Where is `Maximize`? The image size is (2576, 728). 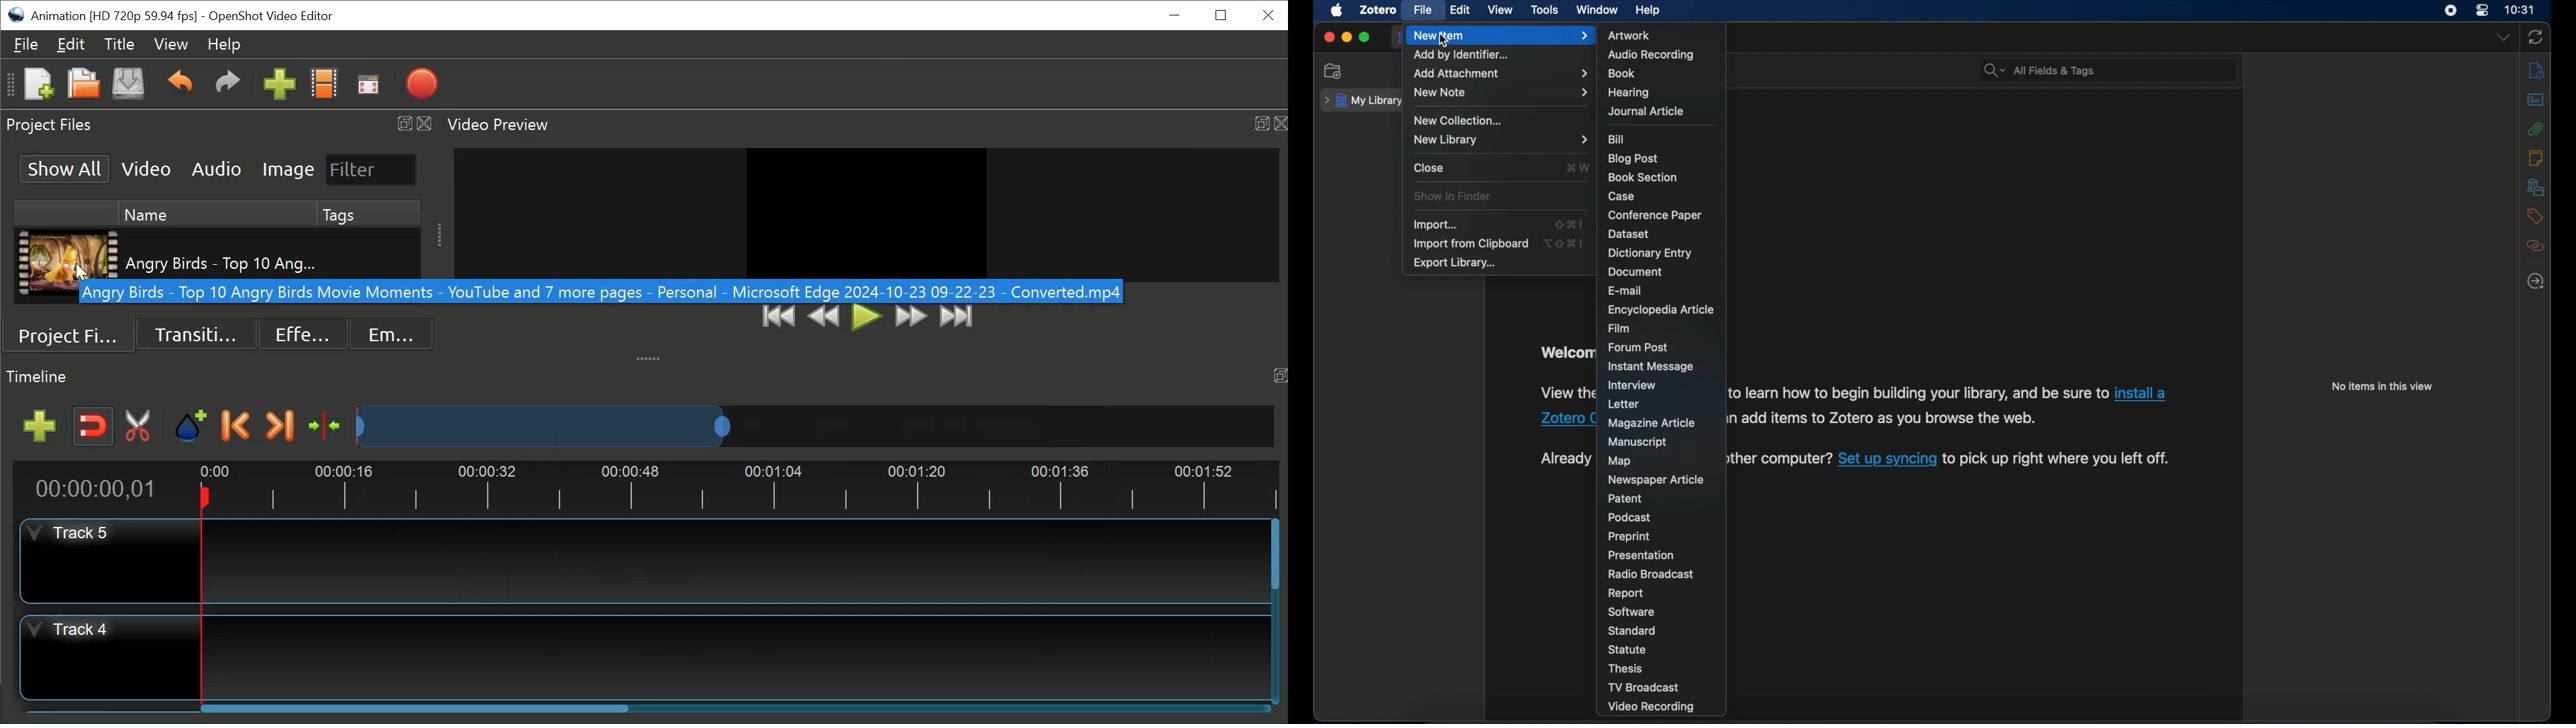 Maximize is located at coordinates (403, 123).